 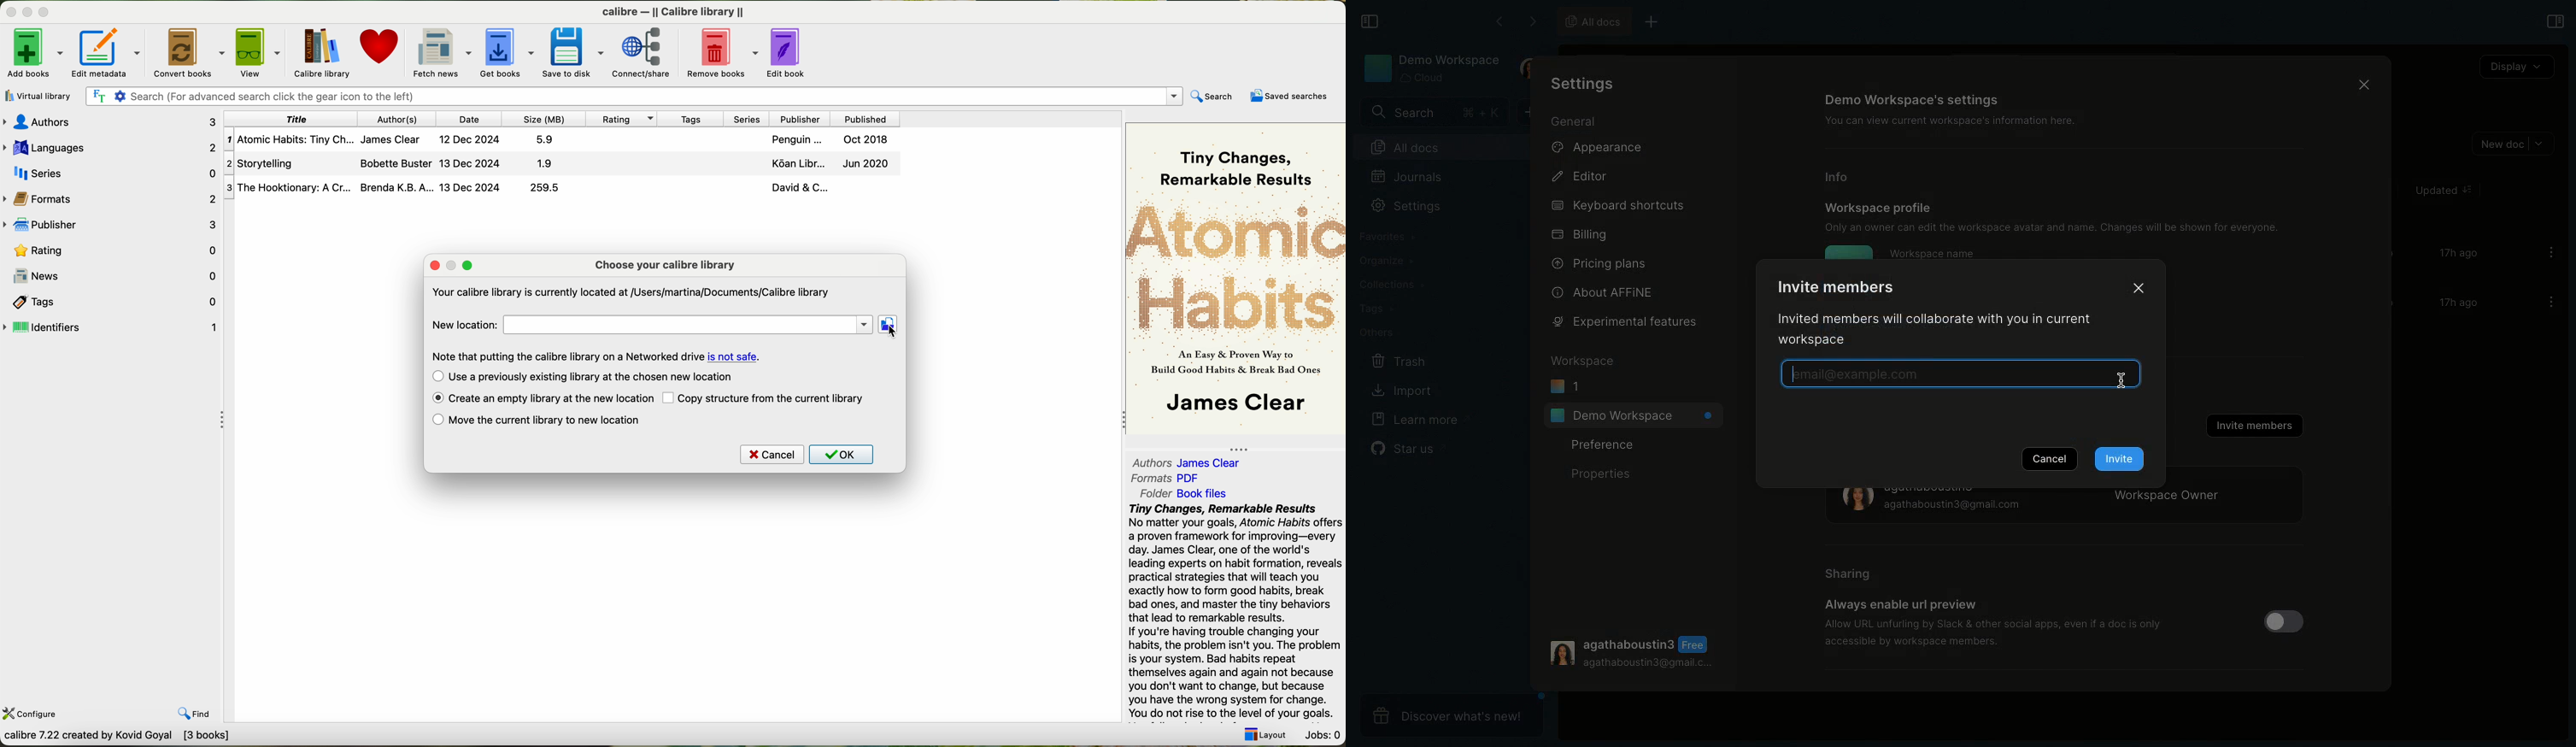 I want to click on save to disk, so click(x=574, y=51).